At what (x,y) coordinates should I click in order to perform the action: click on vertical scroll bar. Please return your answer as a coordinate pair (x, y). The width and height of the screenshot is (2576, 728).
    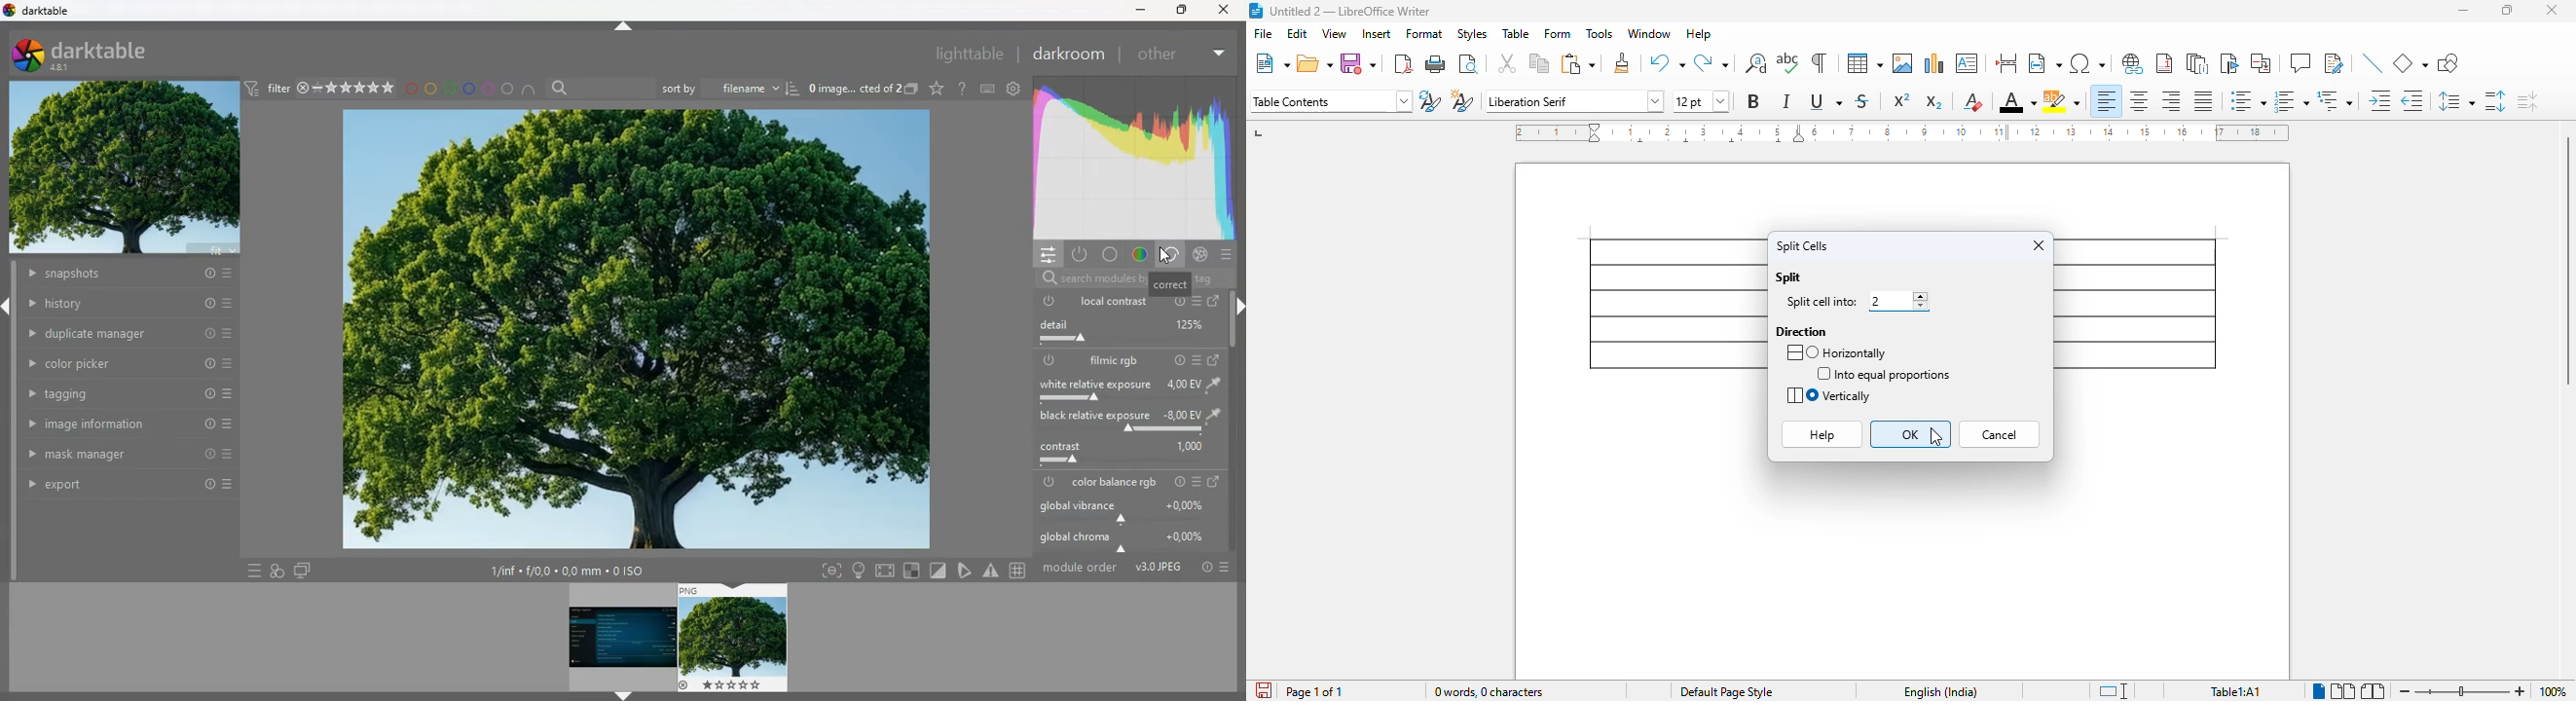
    Looking at the image, I should click on (2564, 260).